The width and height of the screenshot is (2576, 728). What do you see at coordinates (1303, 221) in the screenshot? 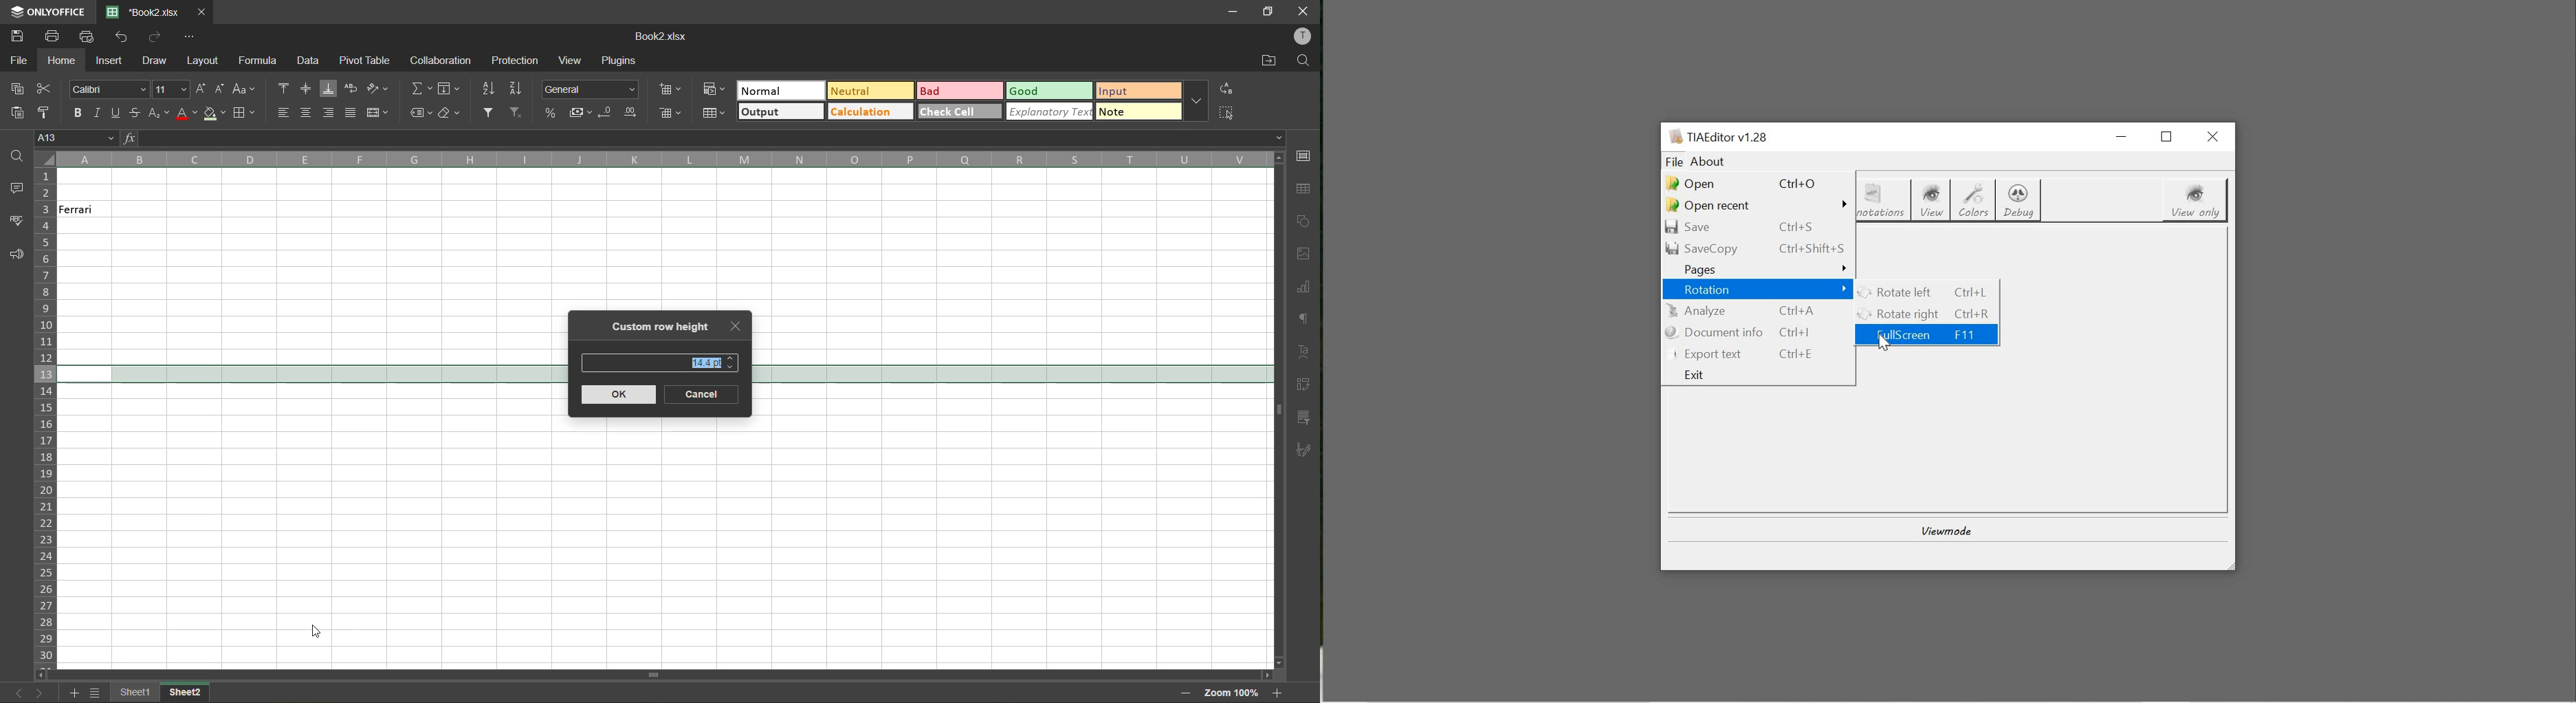
I see `shapes` at bounding box center [1303, 221].